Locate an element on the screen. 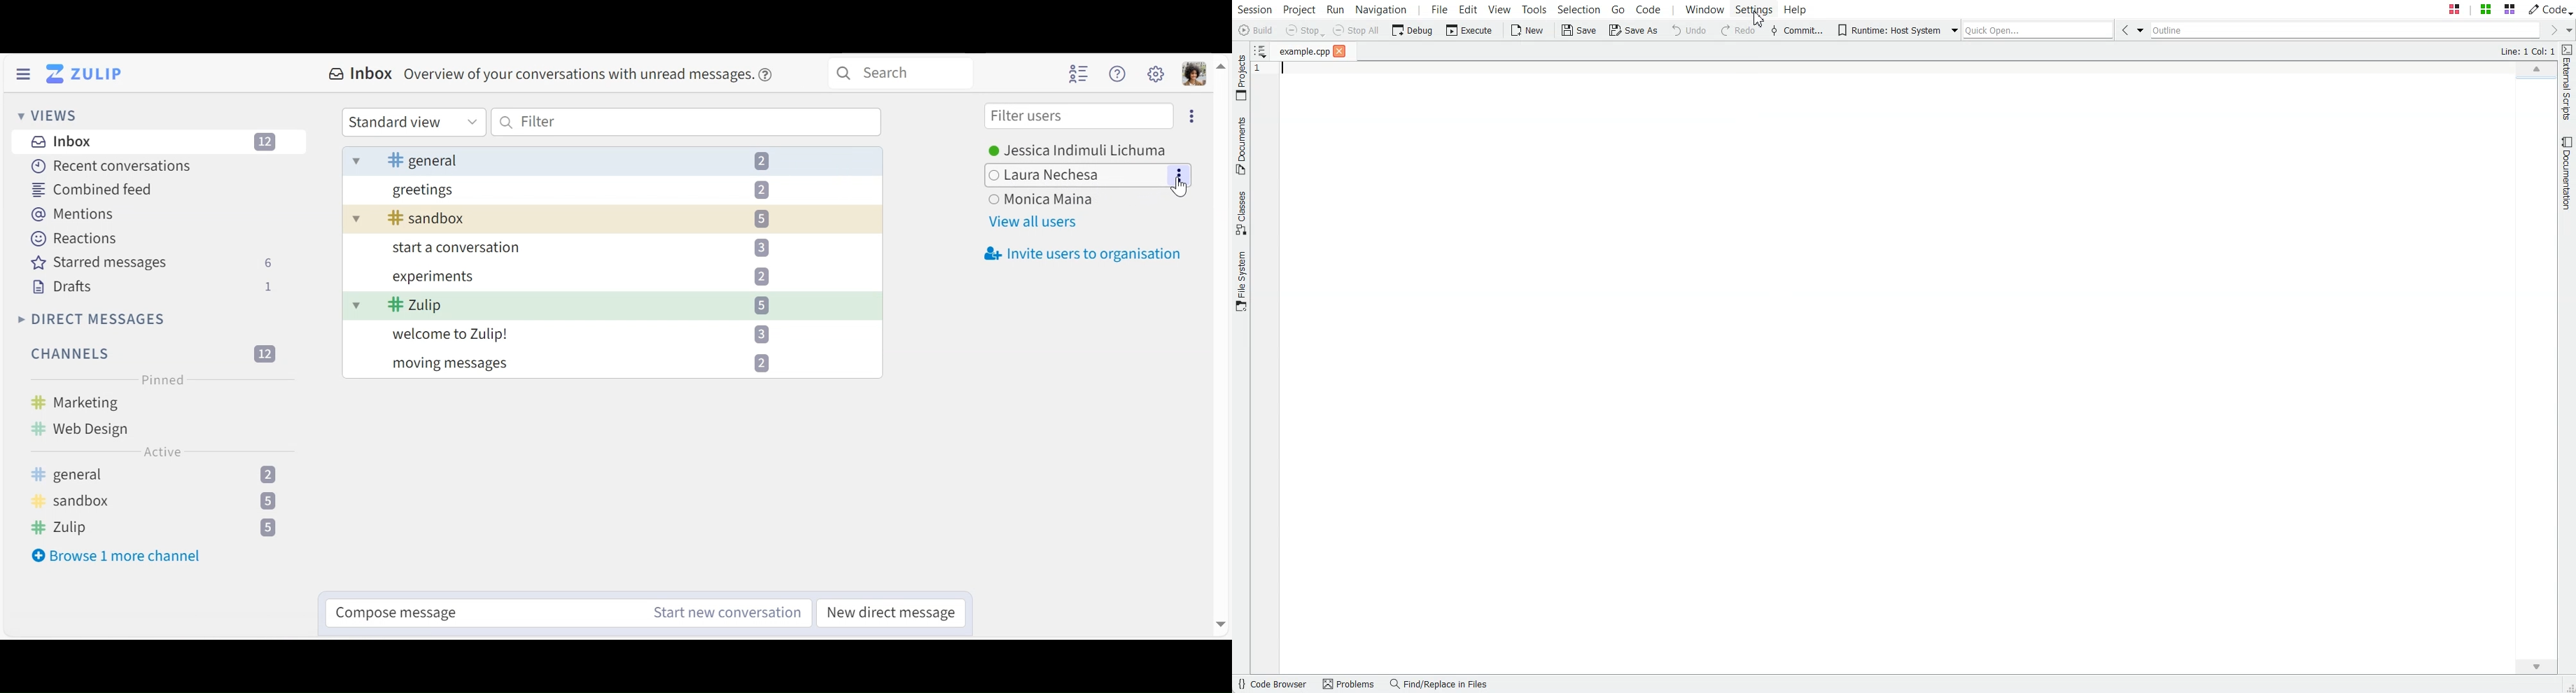  compose message is located at coordinates (483, 612).